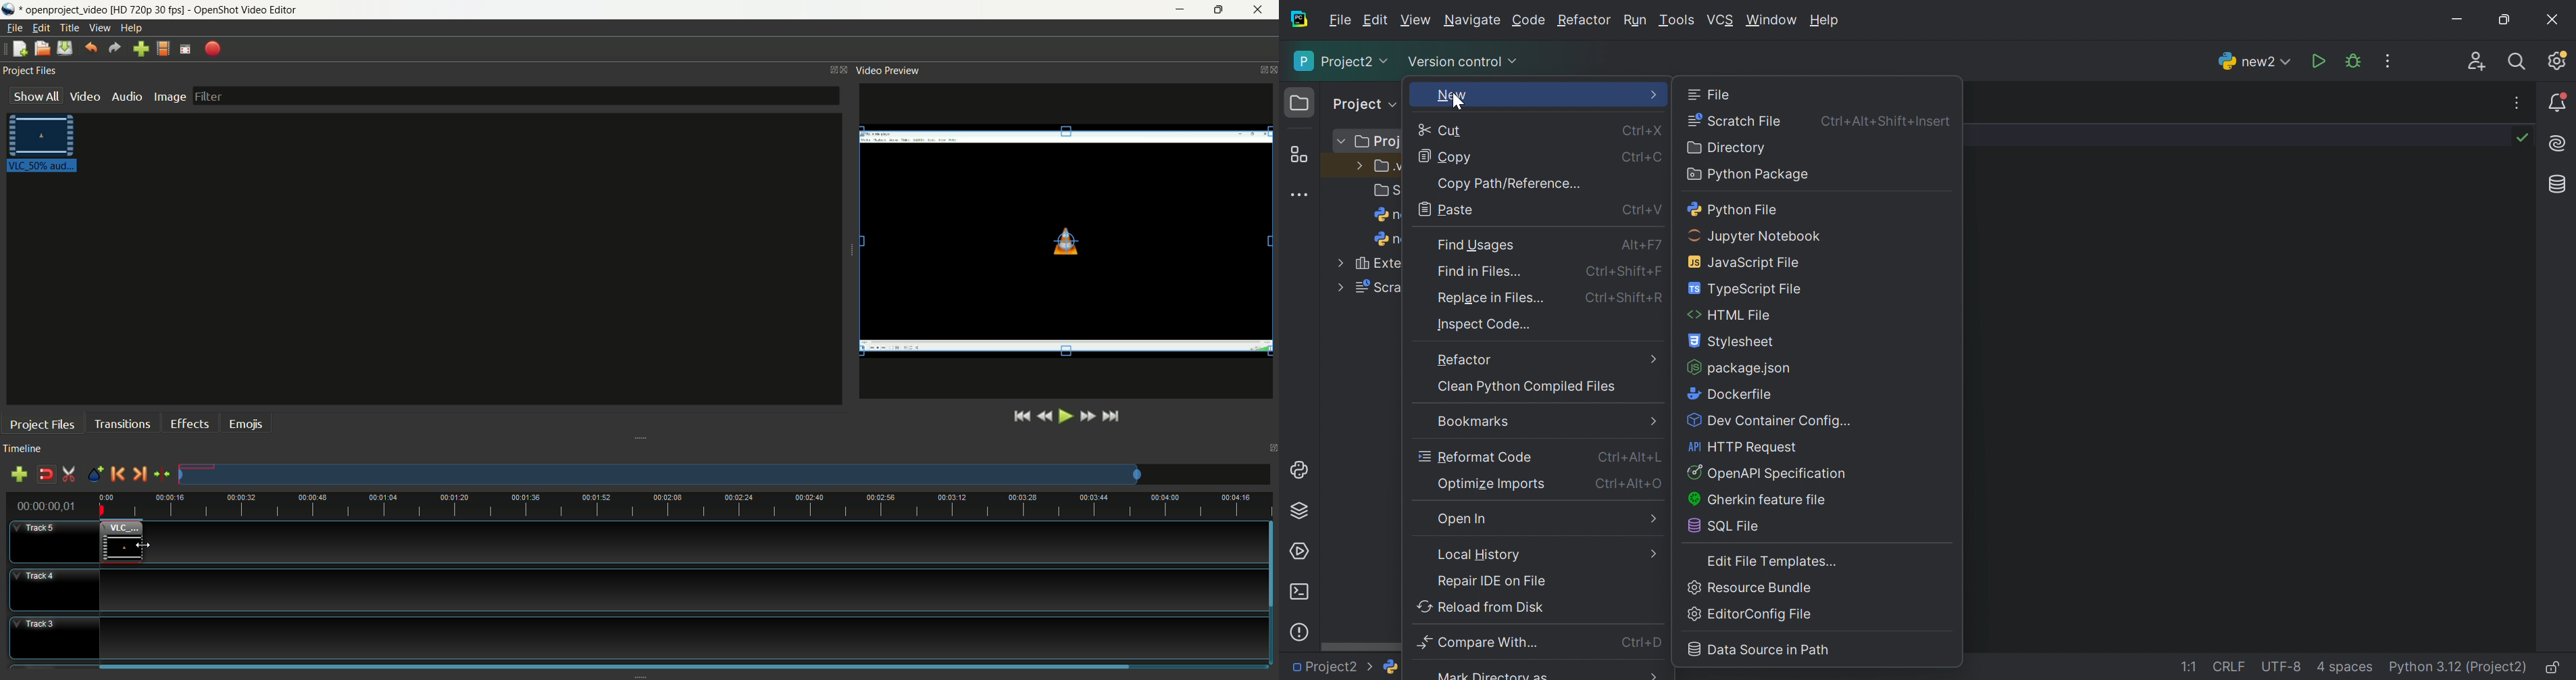  Describe the element at coordinates (123, 423) in the screenshot. I see `transitions` at that location.